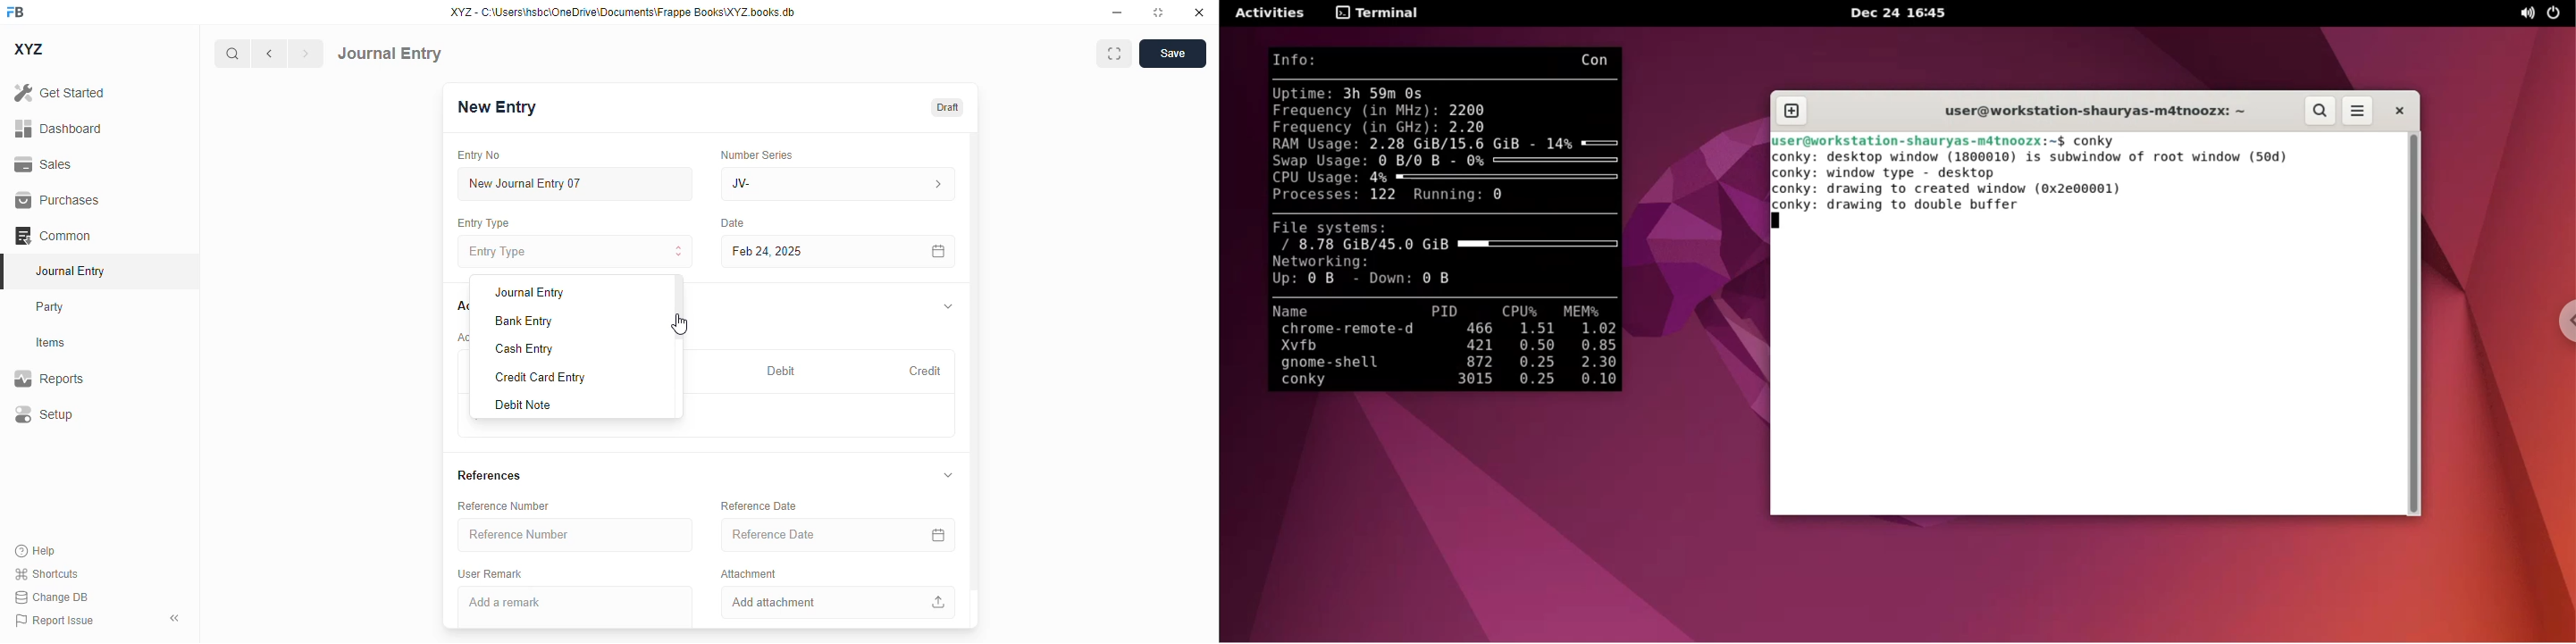  What do you see at coordinates (15, 12) in the screenshot?
I see `FB - logo` at bounding box center [15, 12].